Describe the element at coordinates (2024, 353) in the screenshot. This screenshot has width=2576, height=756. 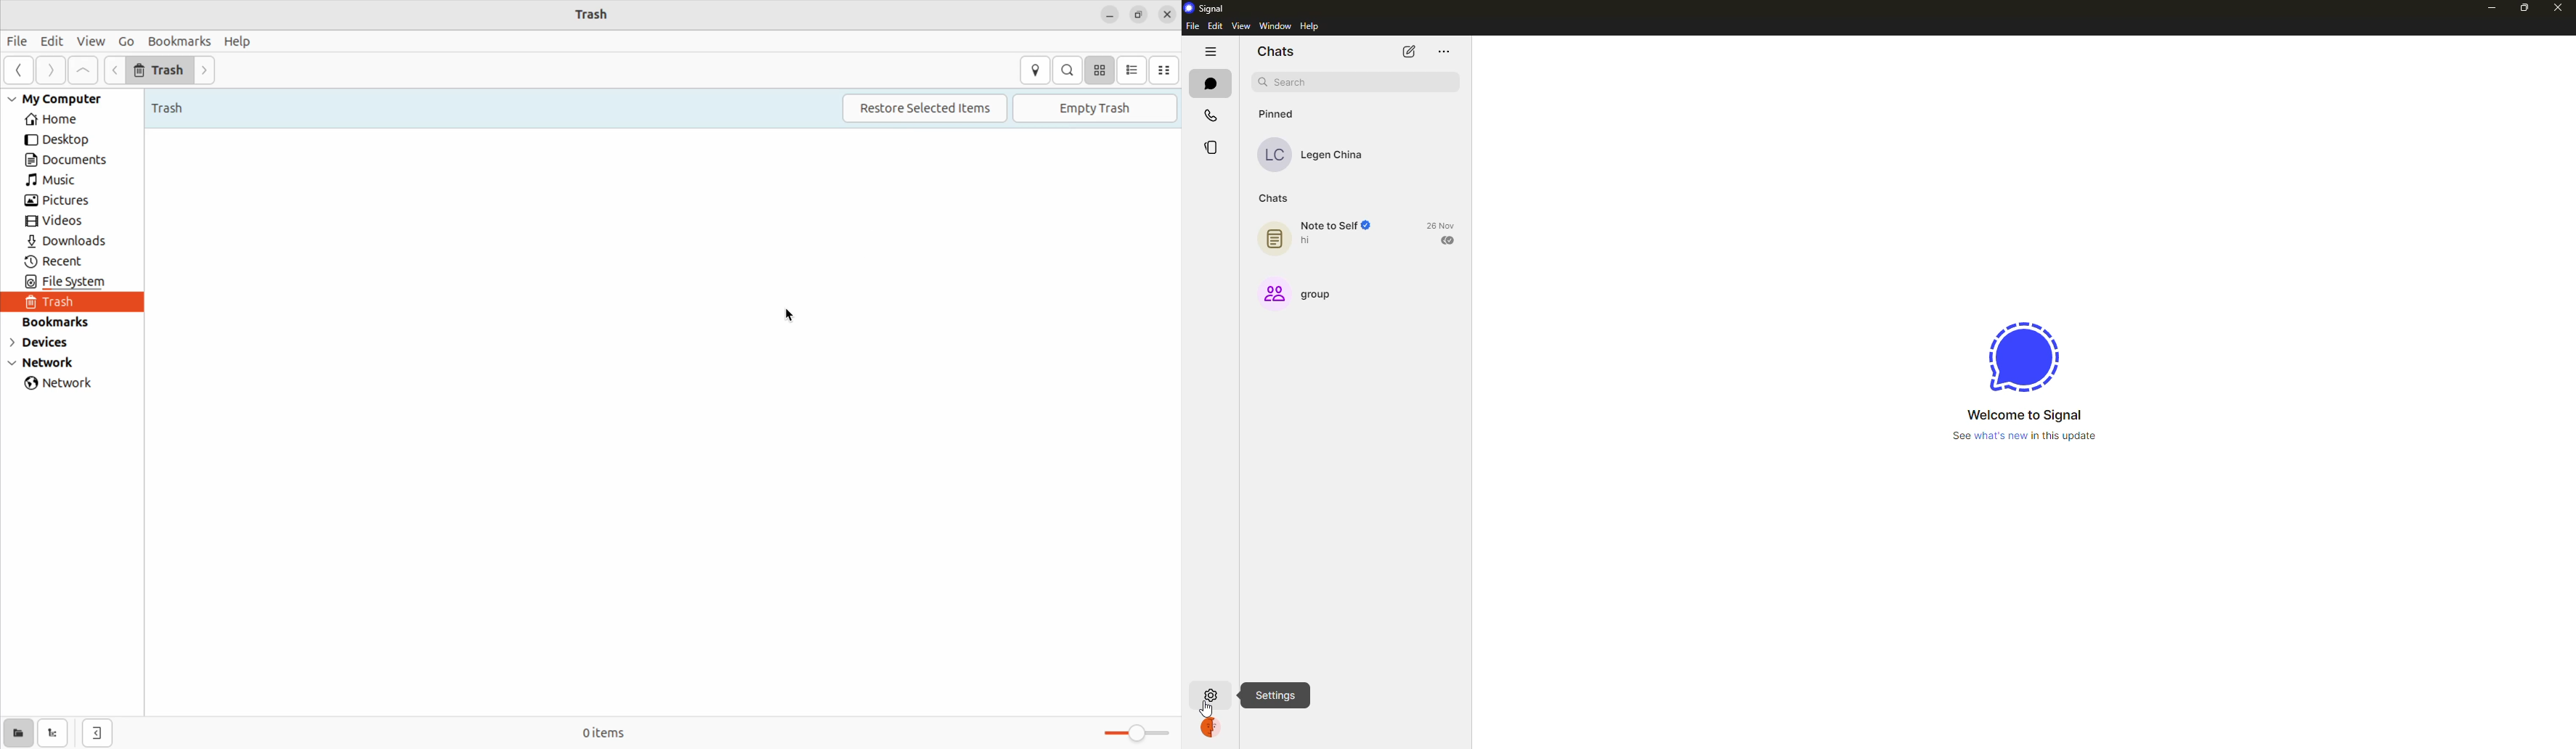
I see `signal` at that location.